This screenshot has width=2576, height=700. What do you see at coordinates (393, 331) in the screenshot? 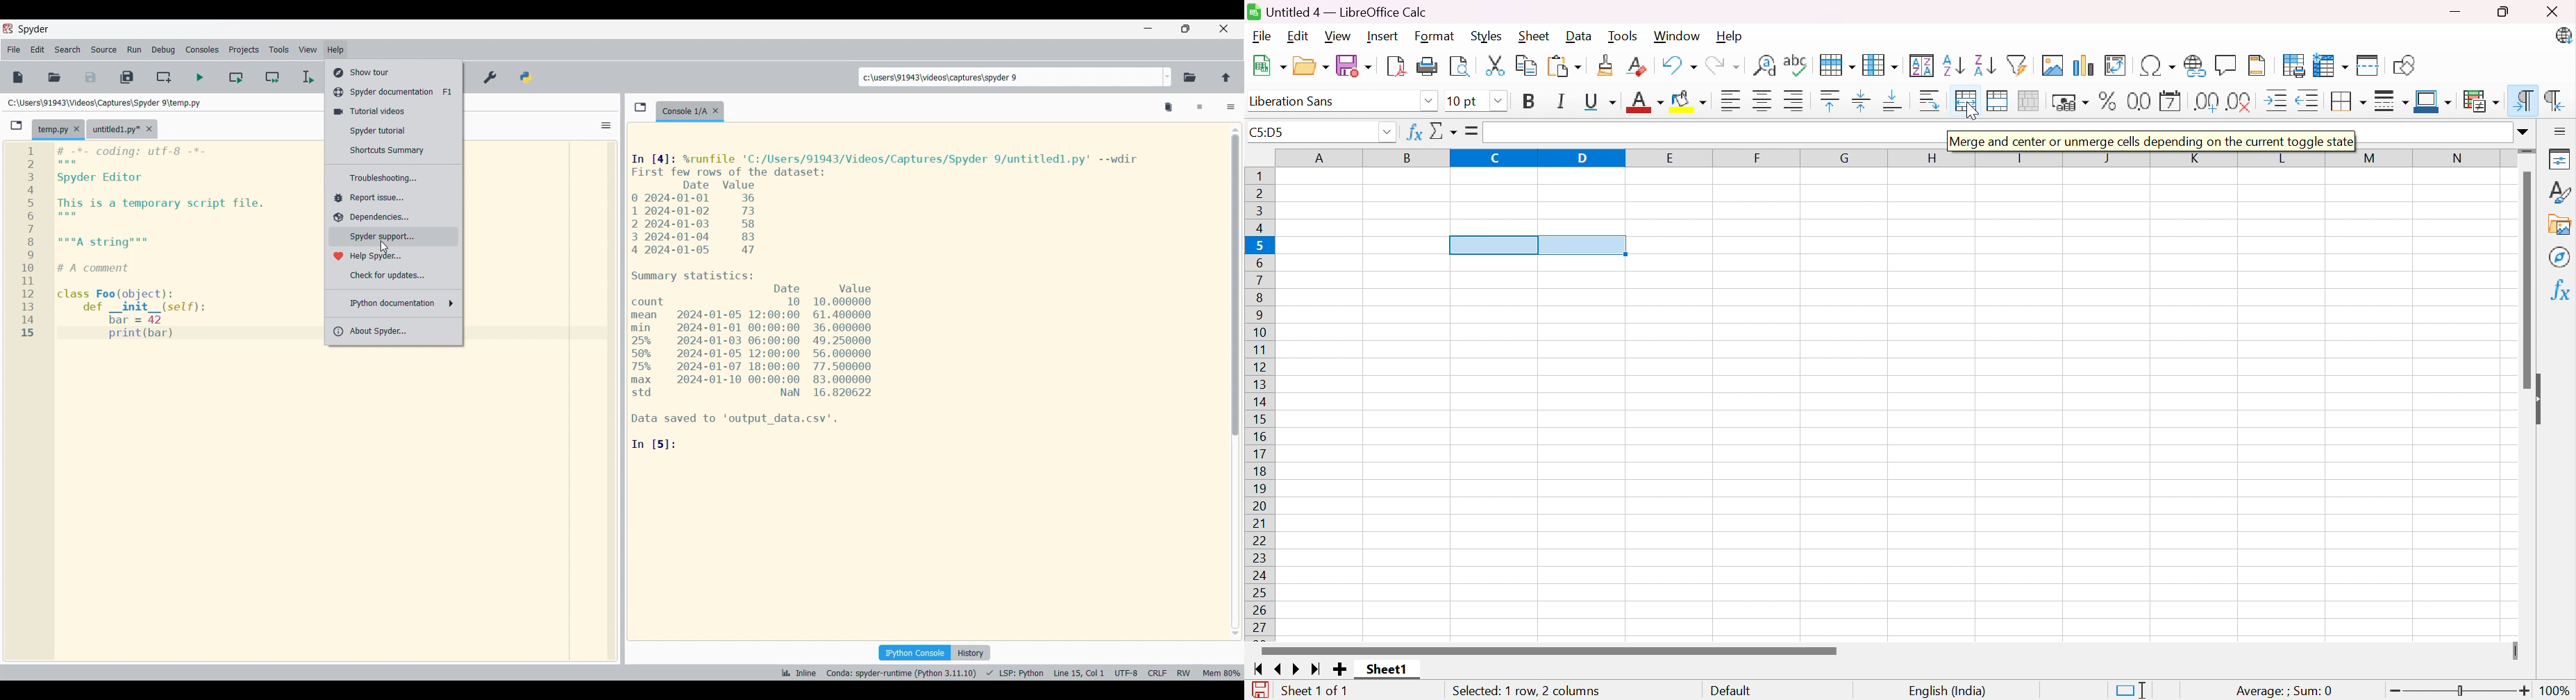
I see `About Spyder` at bounding box center [393, 331].